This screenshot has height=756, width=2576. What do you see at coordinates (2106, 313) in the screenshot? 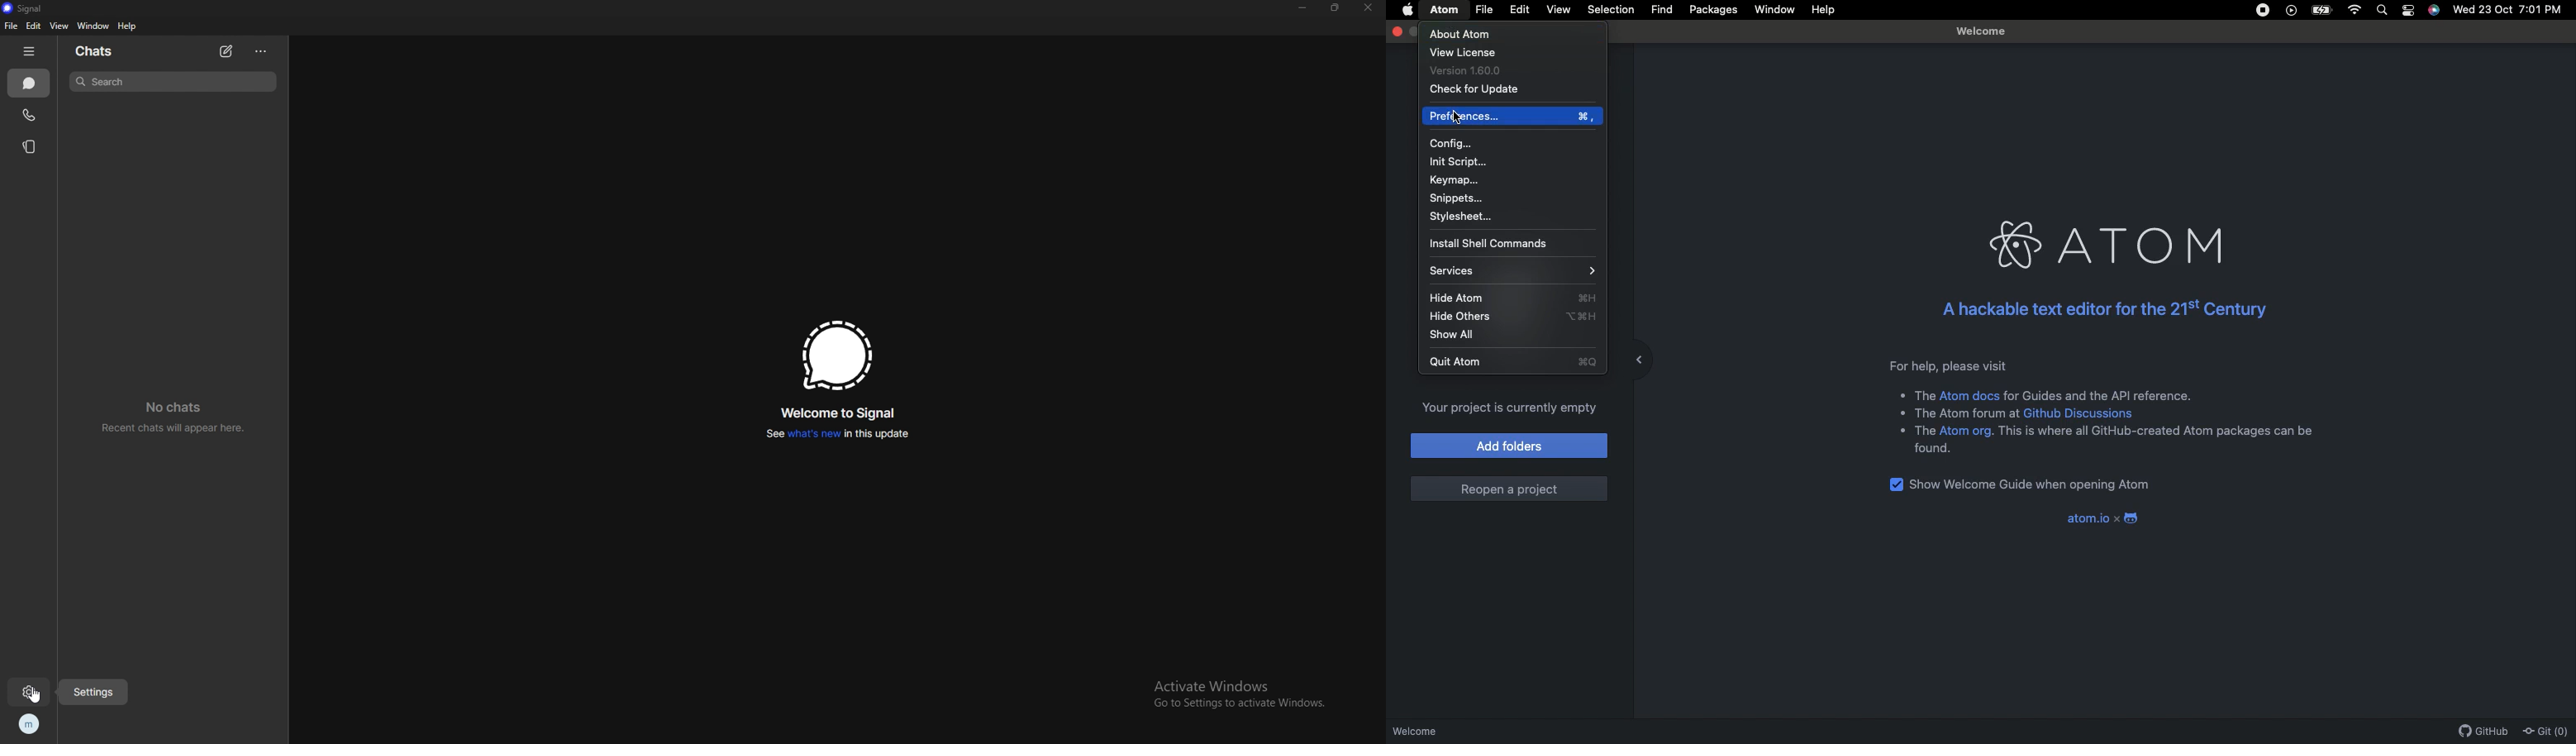
I see `A hackable text editor for the 21st century` at bounding box center [2106, 313].